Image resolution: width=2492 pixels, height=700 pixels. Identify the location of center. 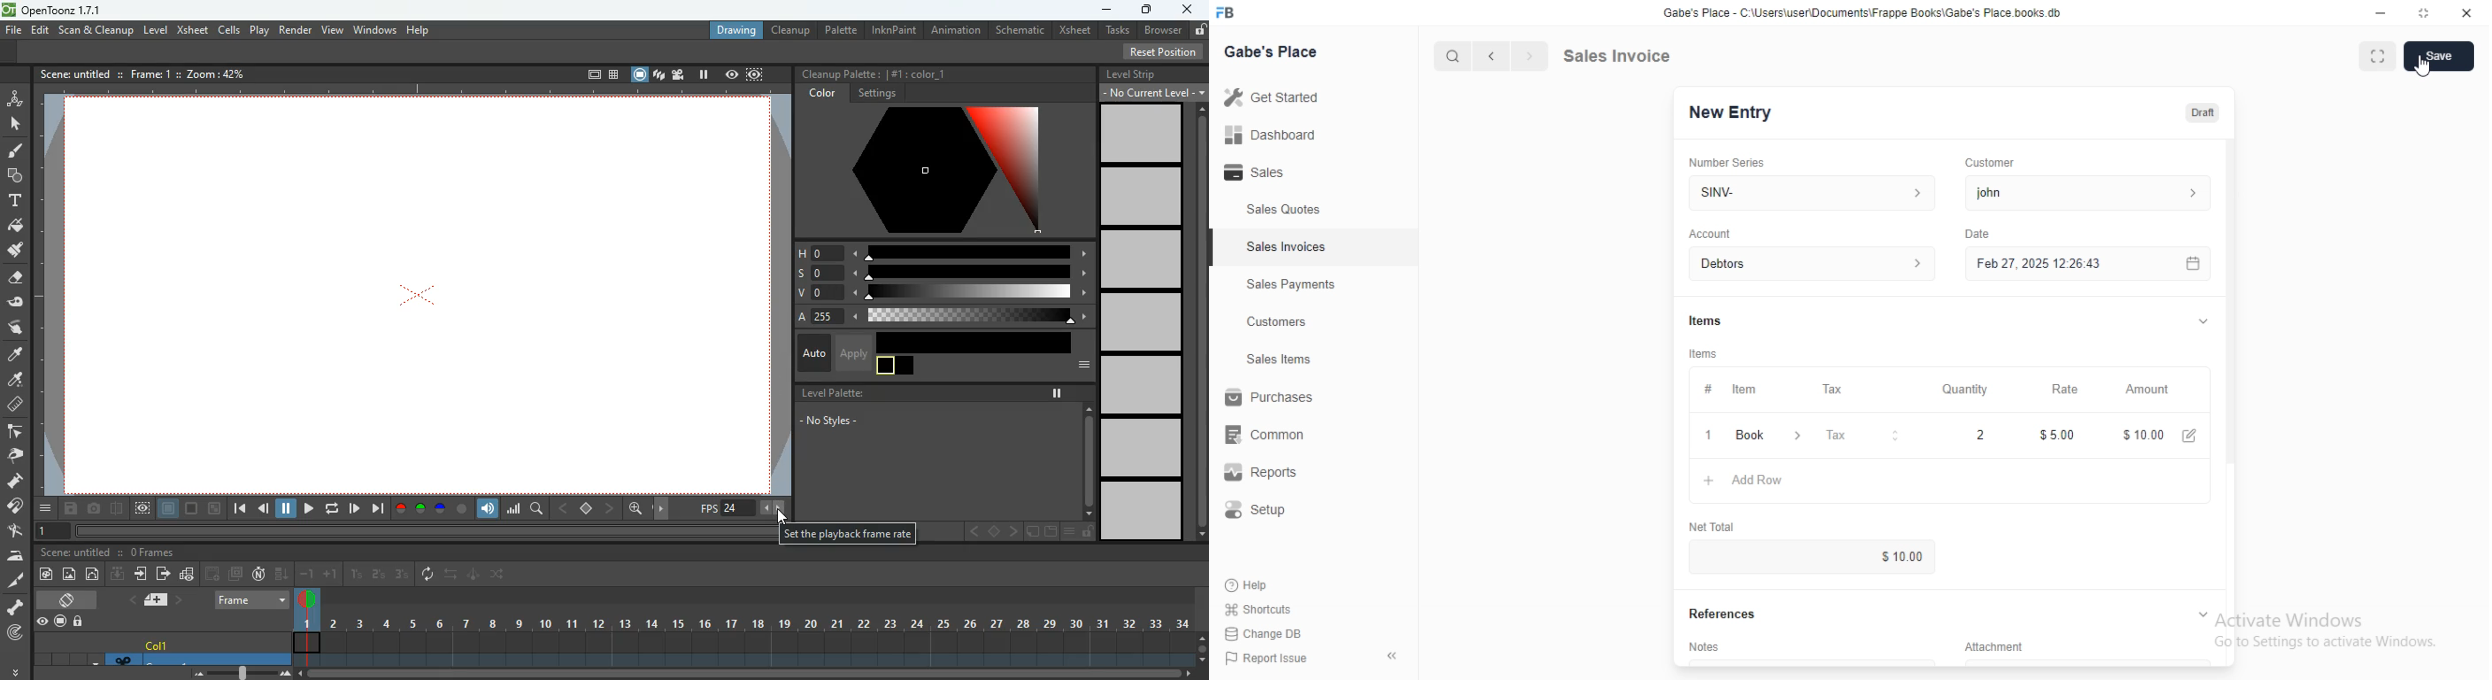
(992, 531).